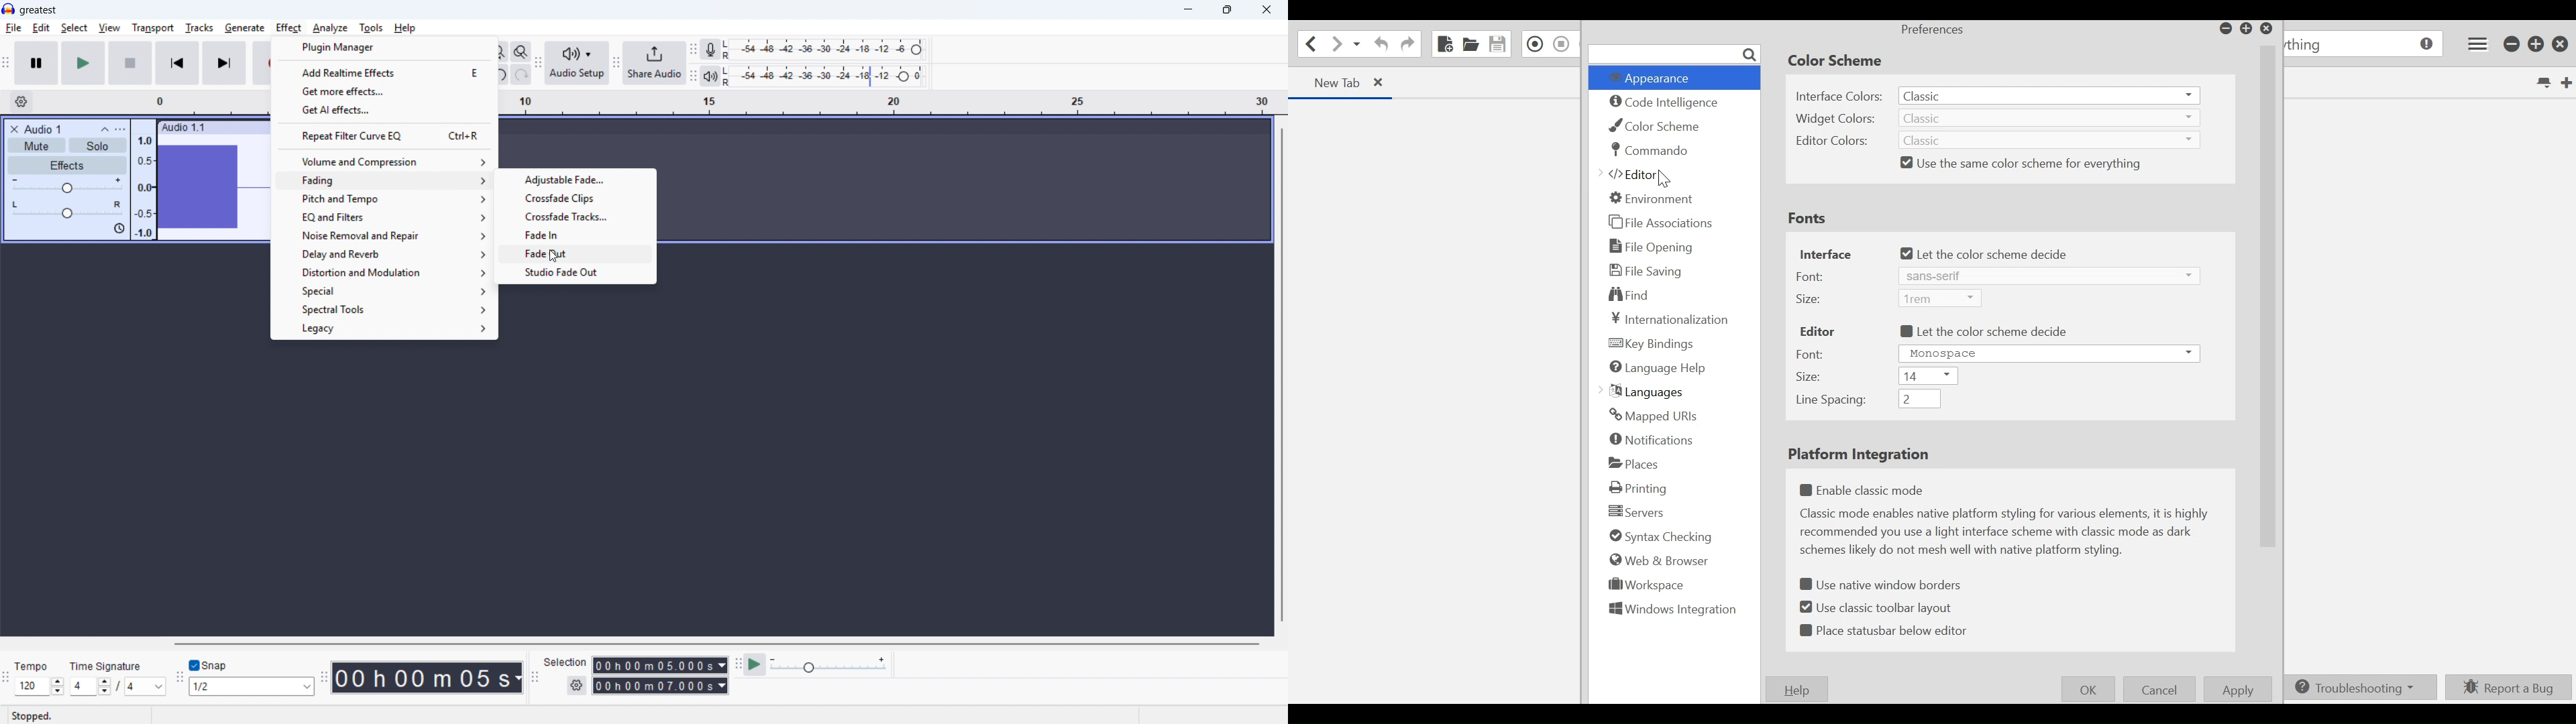 This screenshot has width=2576, height=728. I want to click on Timeline , so click(888, 103).